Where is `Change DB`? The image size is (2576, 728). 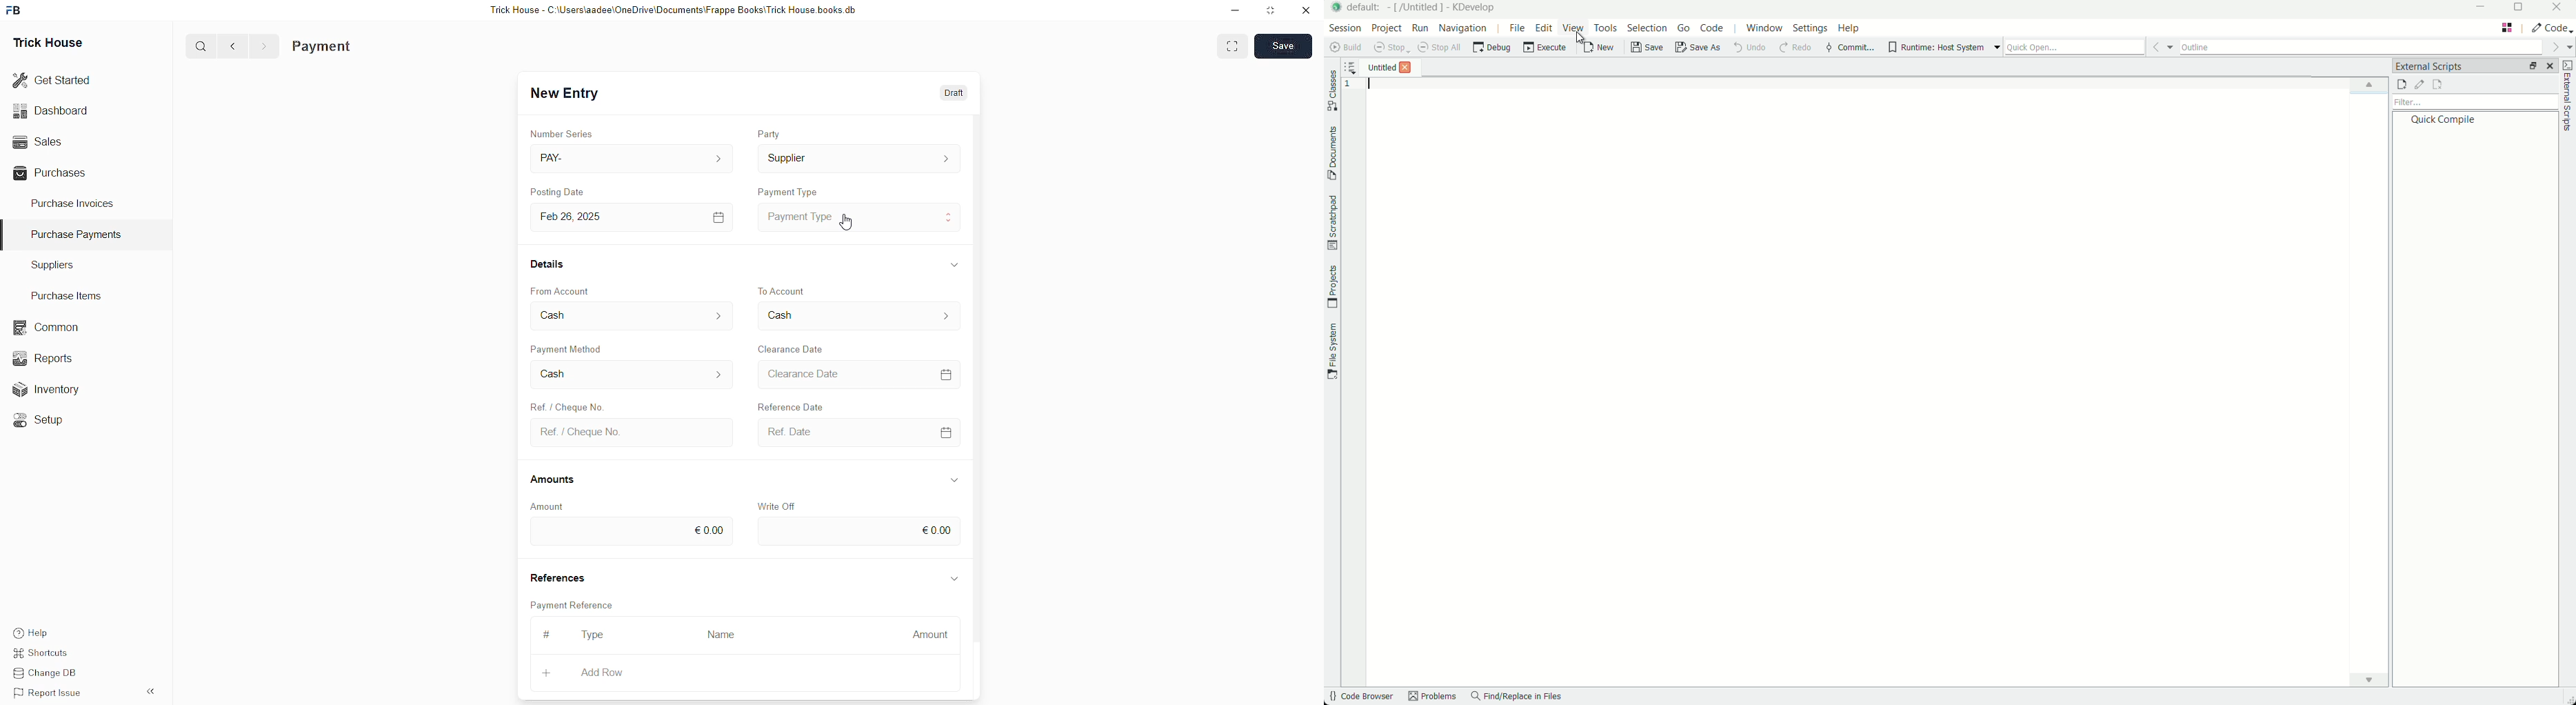
Change DB is located at coordinates (45, 672).